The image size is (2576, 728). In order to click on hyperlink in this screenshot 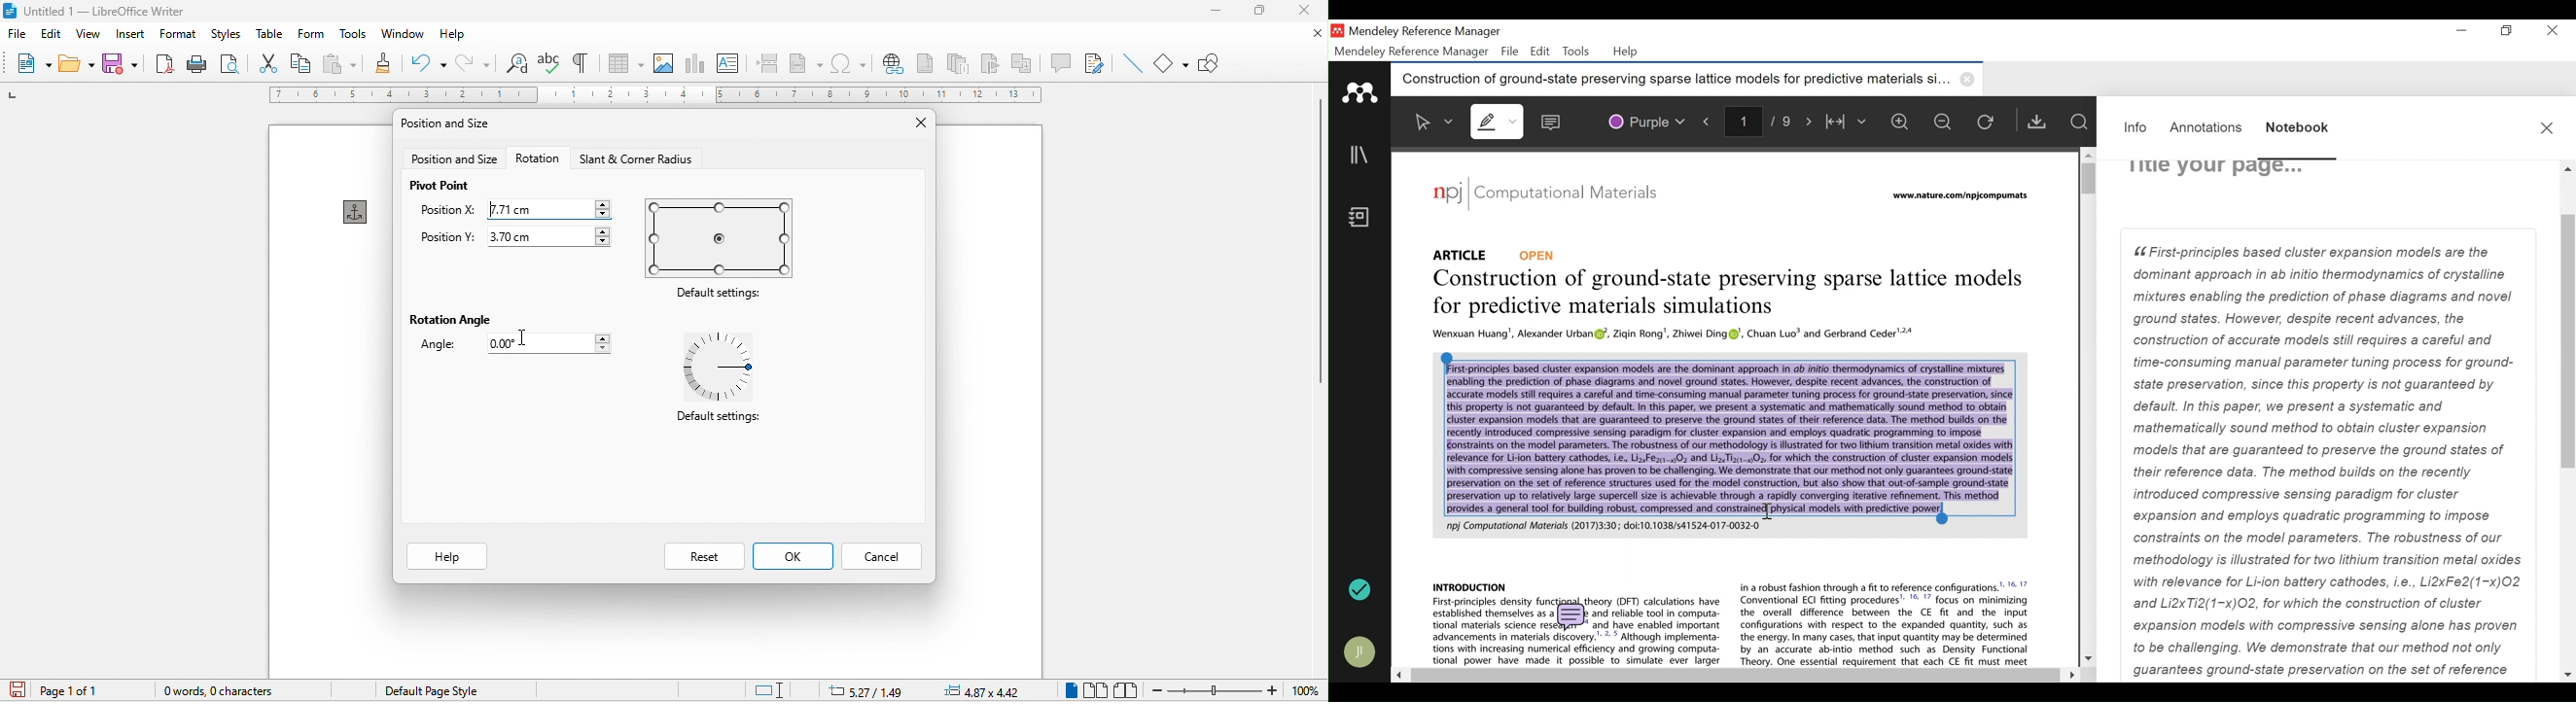, I will do `click(891, 63)`.